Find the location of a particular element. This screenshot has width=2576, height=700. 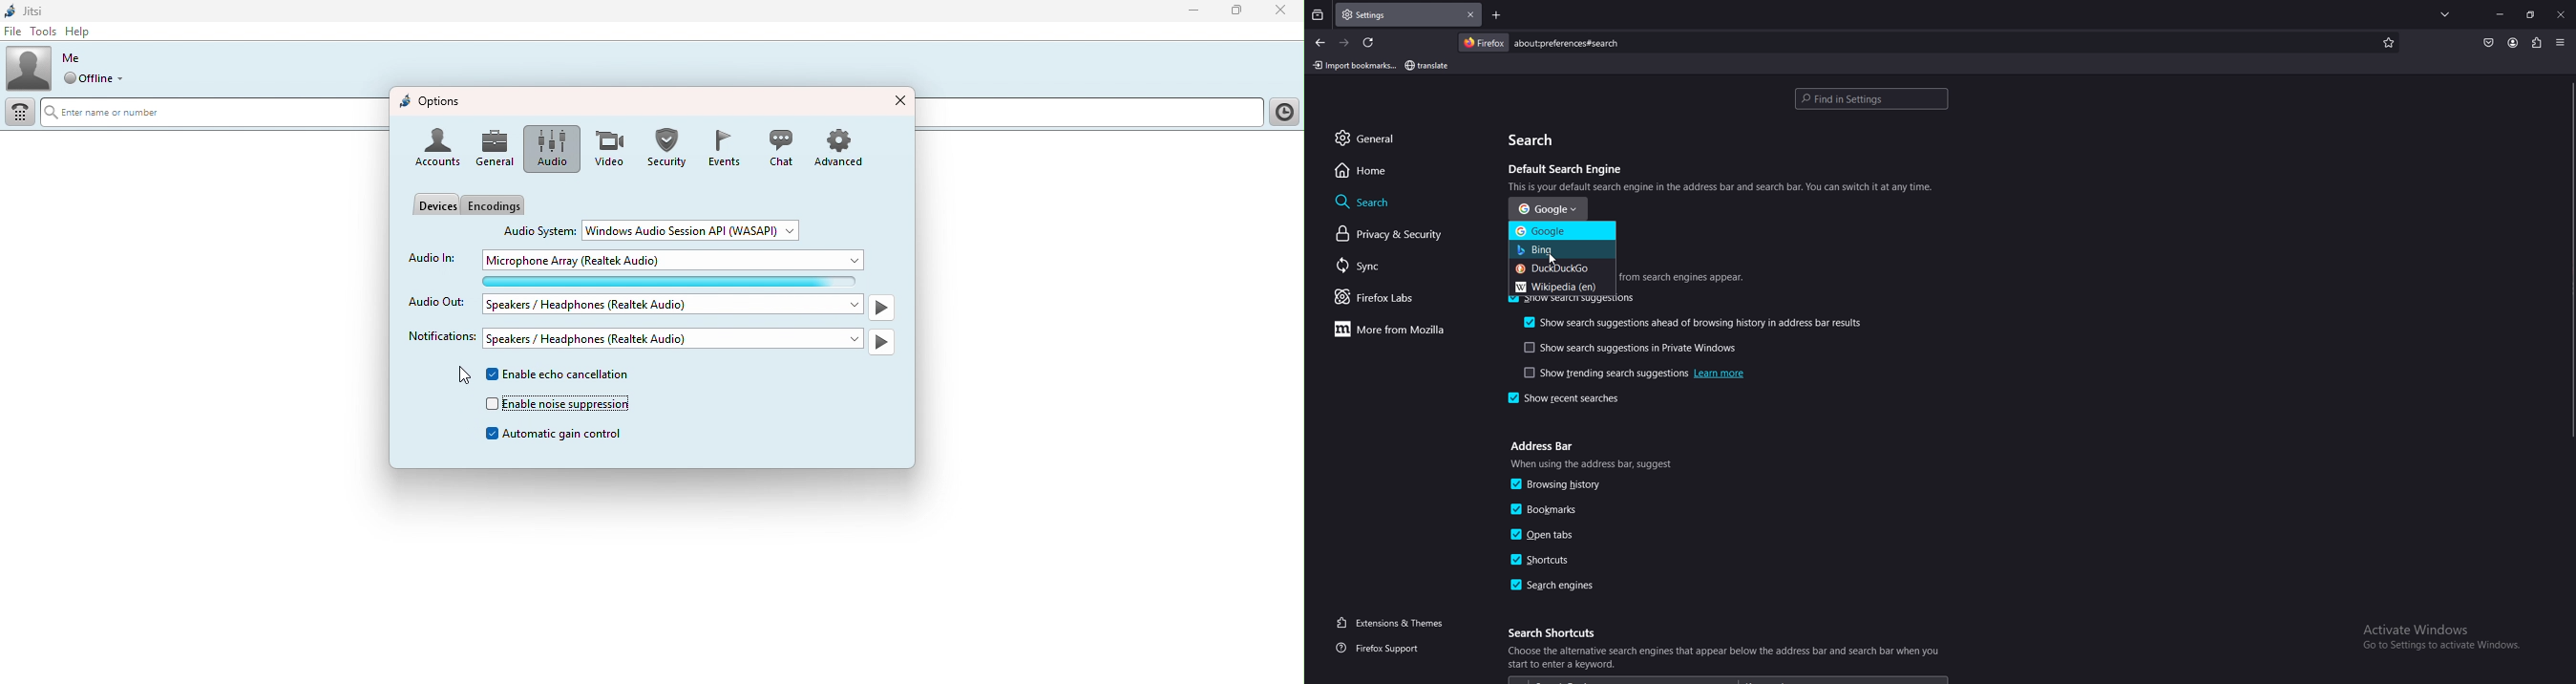

Automatic gain control is located at coordinates (559, 435).